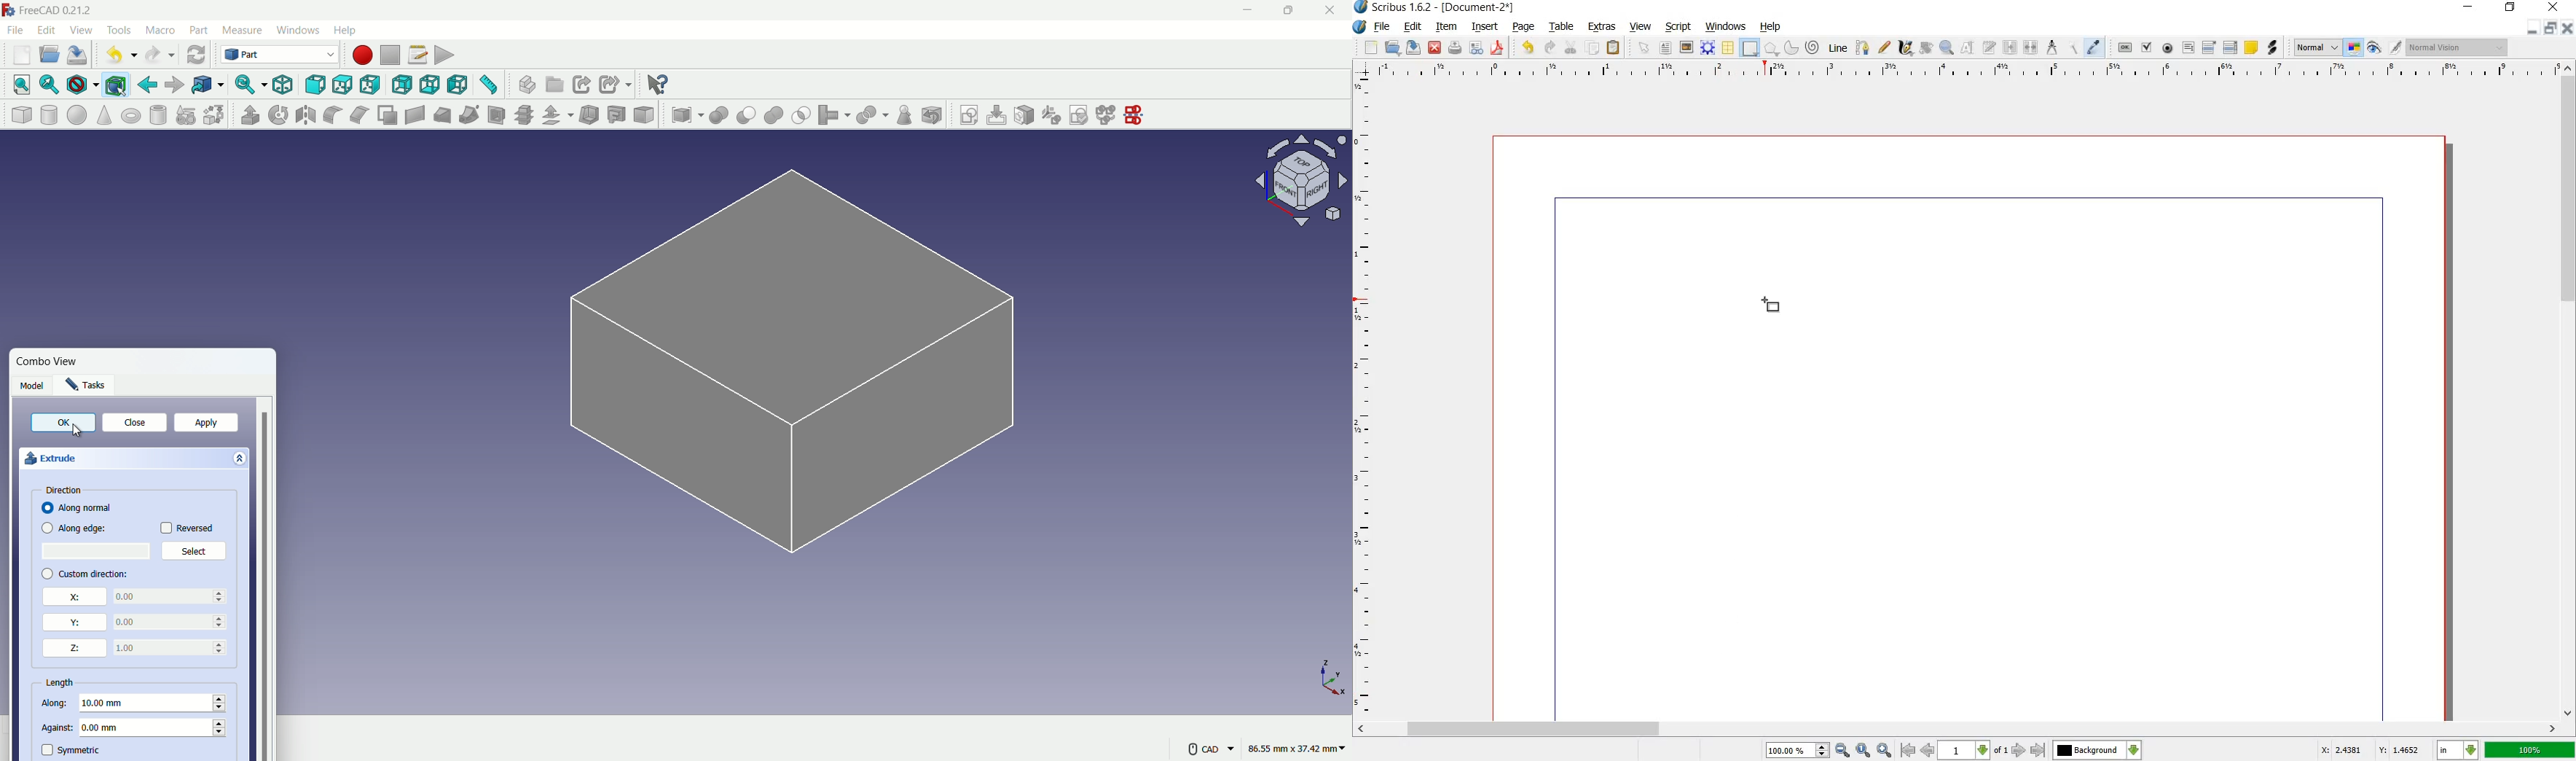  Describe the element at coordinates (194, 551) in the screenshot. I see `Select` at that location.